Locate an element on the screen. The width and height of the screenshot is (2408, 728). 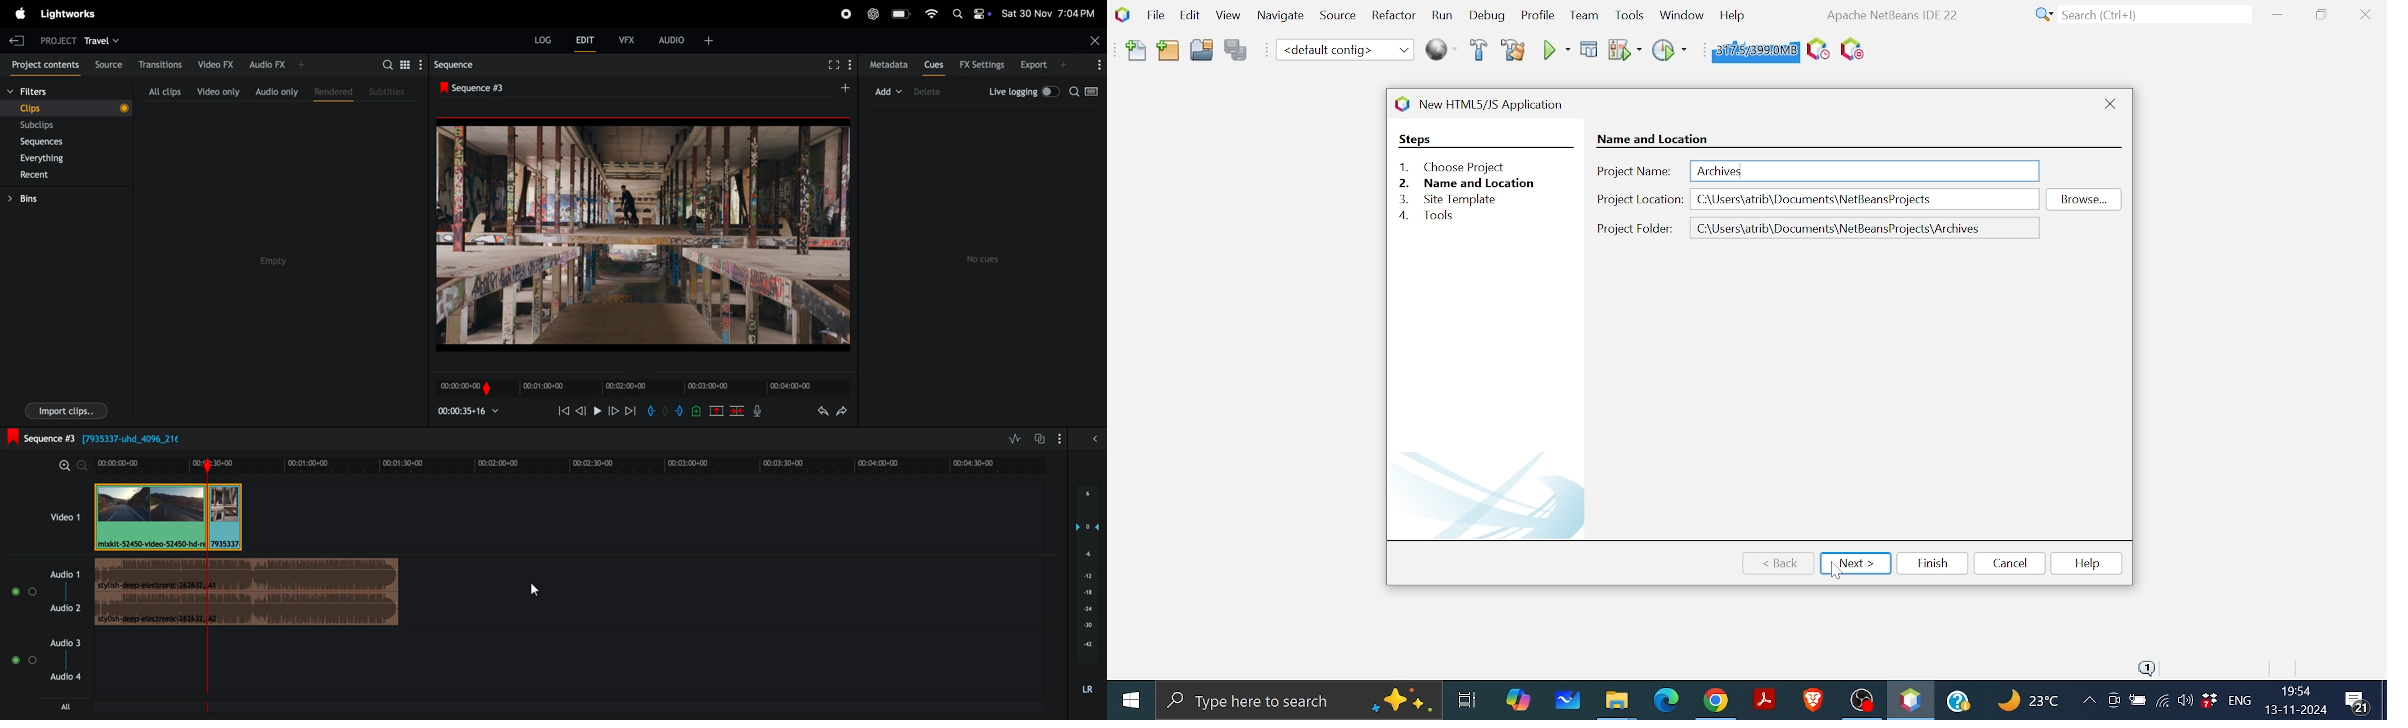
search menu is located at coordinates (400, 64).